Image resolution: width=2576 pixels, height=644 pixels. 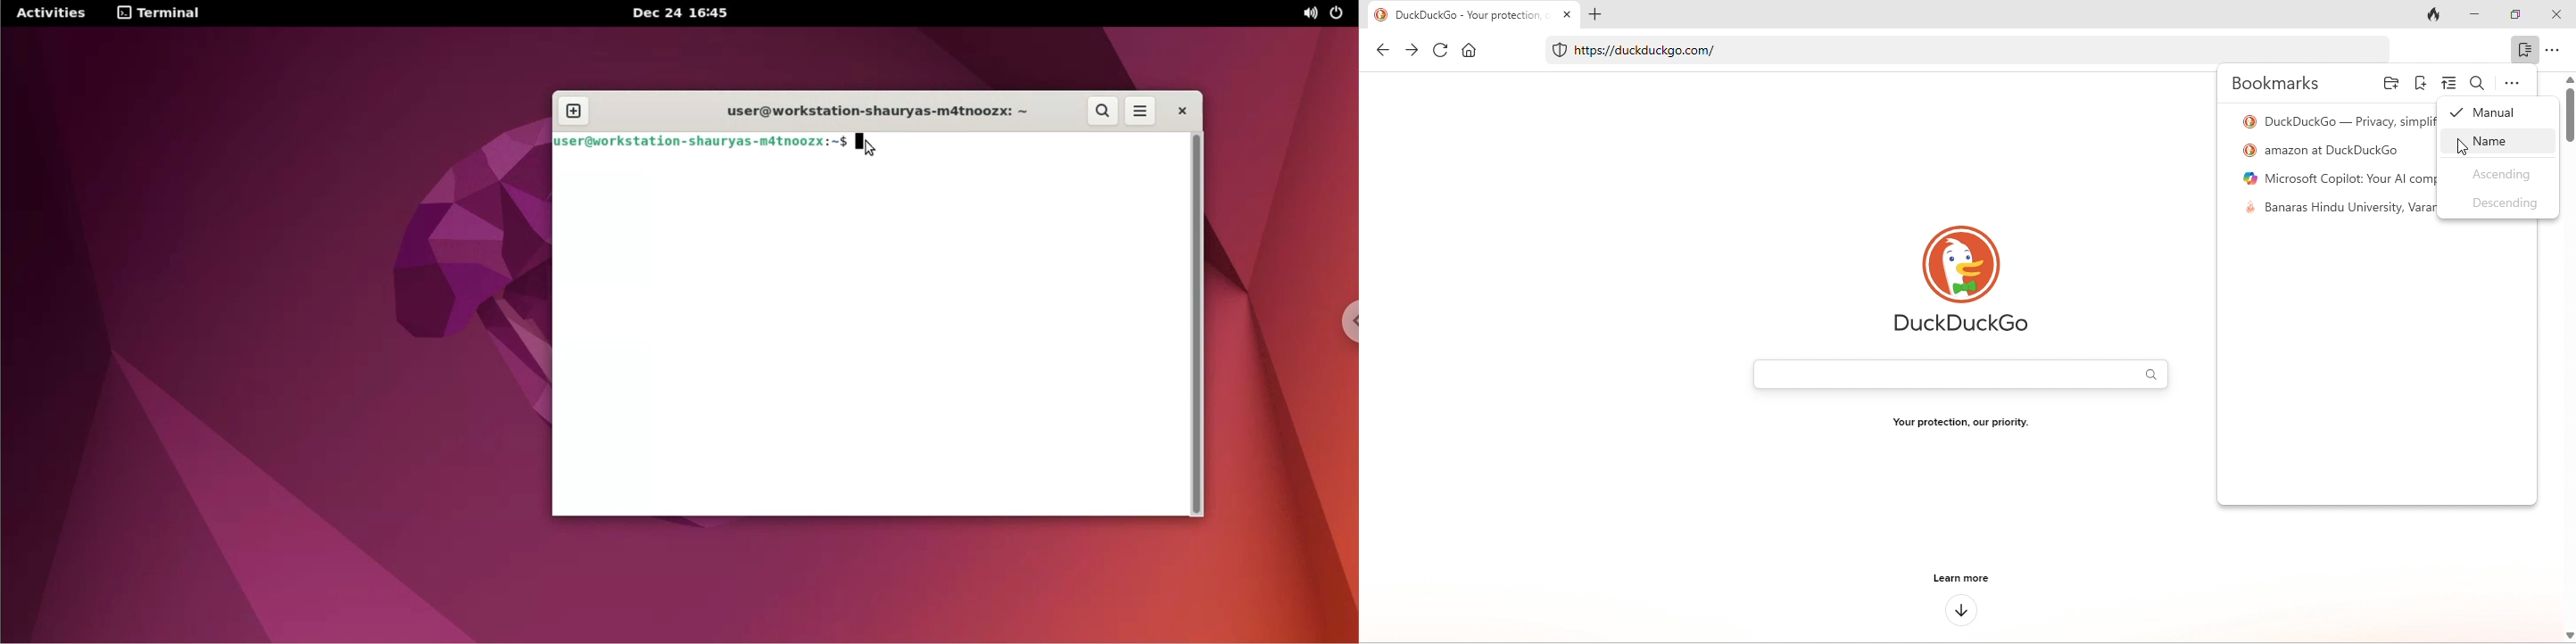 What do you see at coordinates (2504, 205) in the screenshot?
I see `descending` at bounding box center [2504, 205].